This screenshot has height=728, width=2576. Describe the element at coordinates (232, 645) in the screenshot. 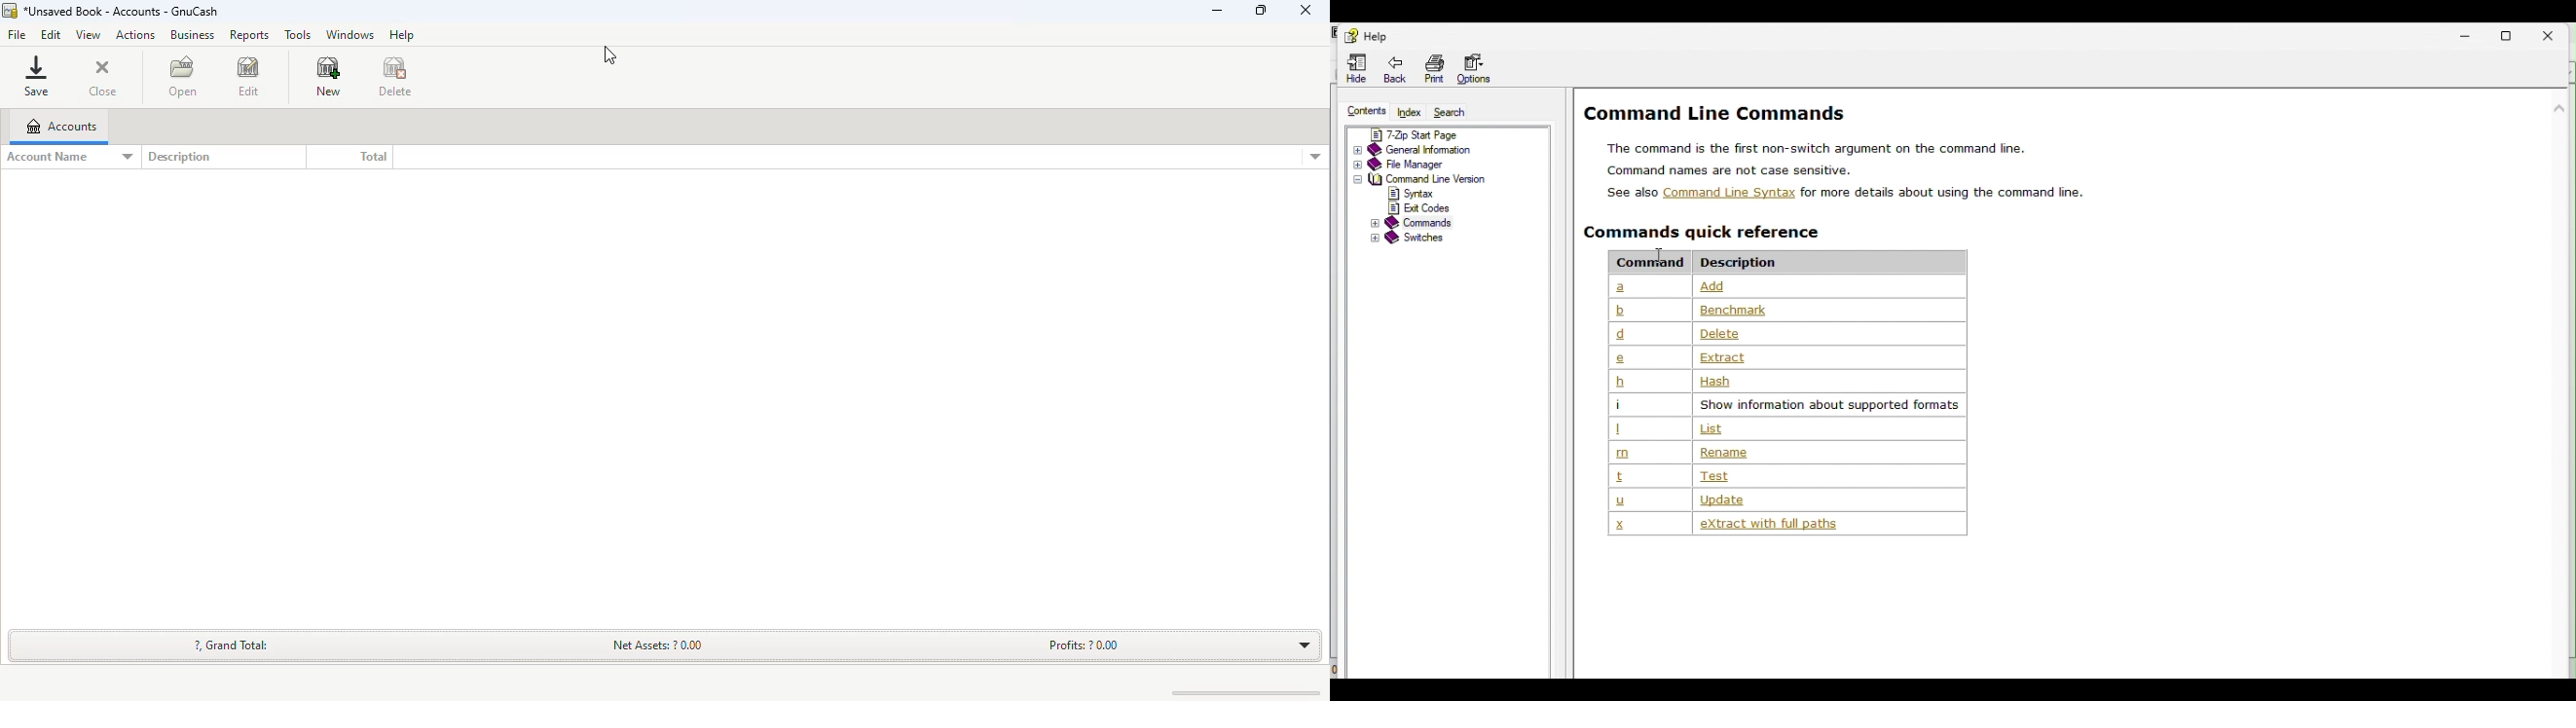

I see `?, grand total:` at that location.